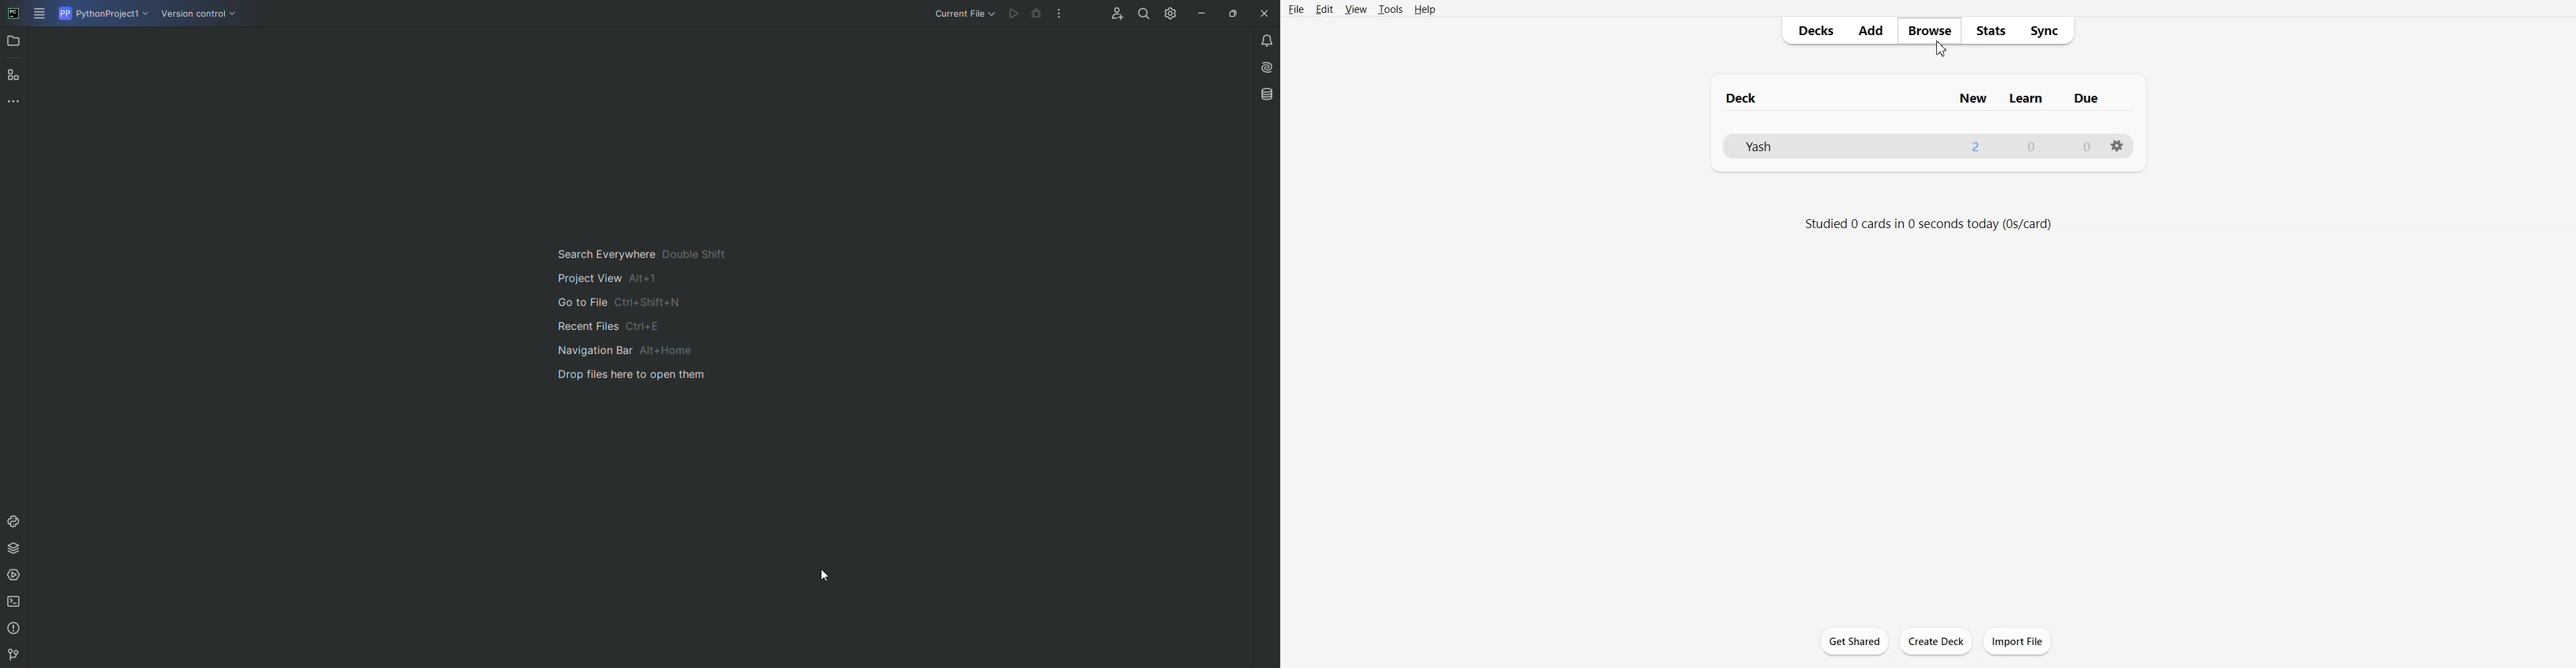  What do you see at coordinates (1871, 31) in the screenshot?
I see `Add` at bounding box center [1871, 31].